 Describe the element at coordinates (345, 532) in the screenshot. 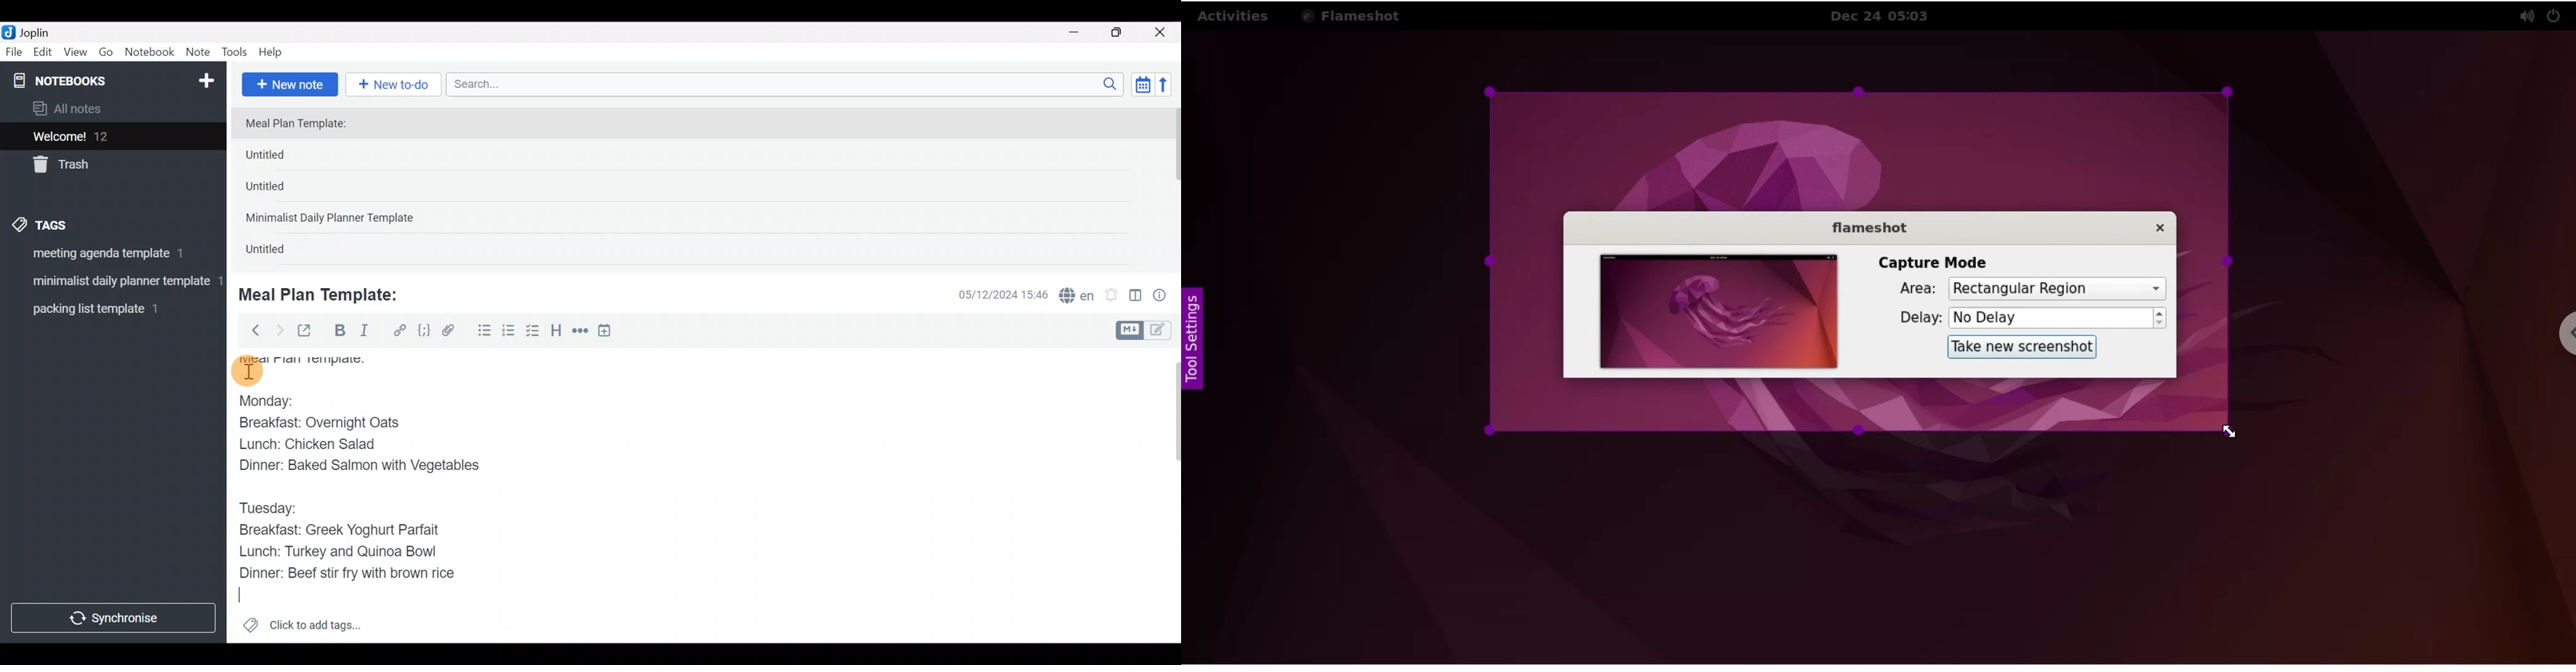

I see `Breakfast: Greek Yoghurt Parfait` at that location.